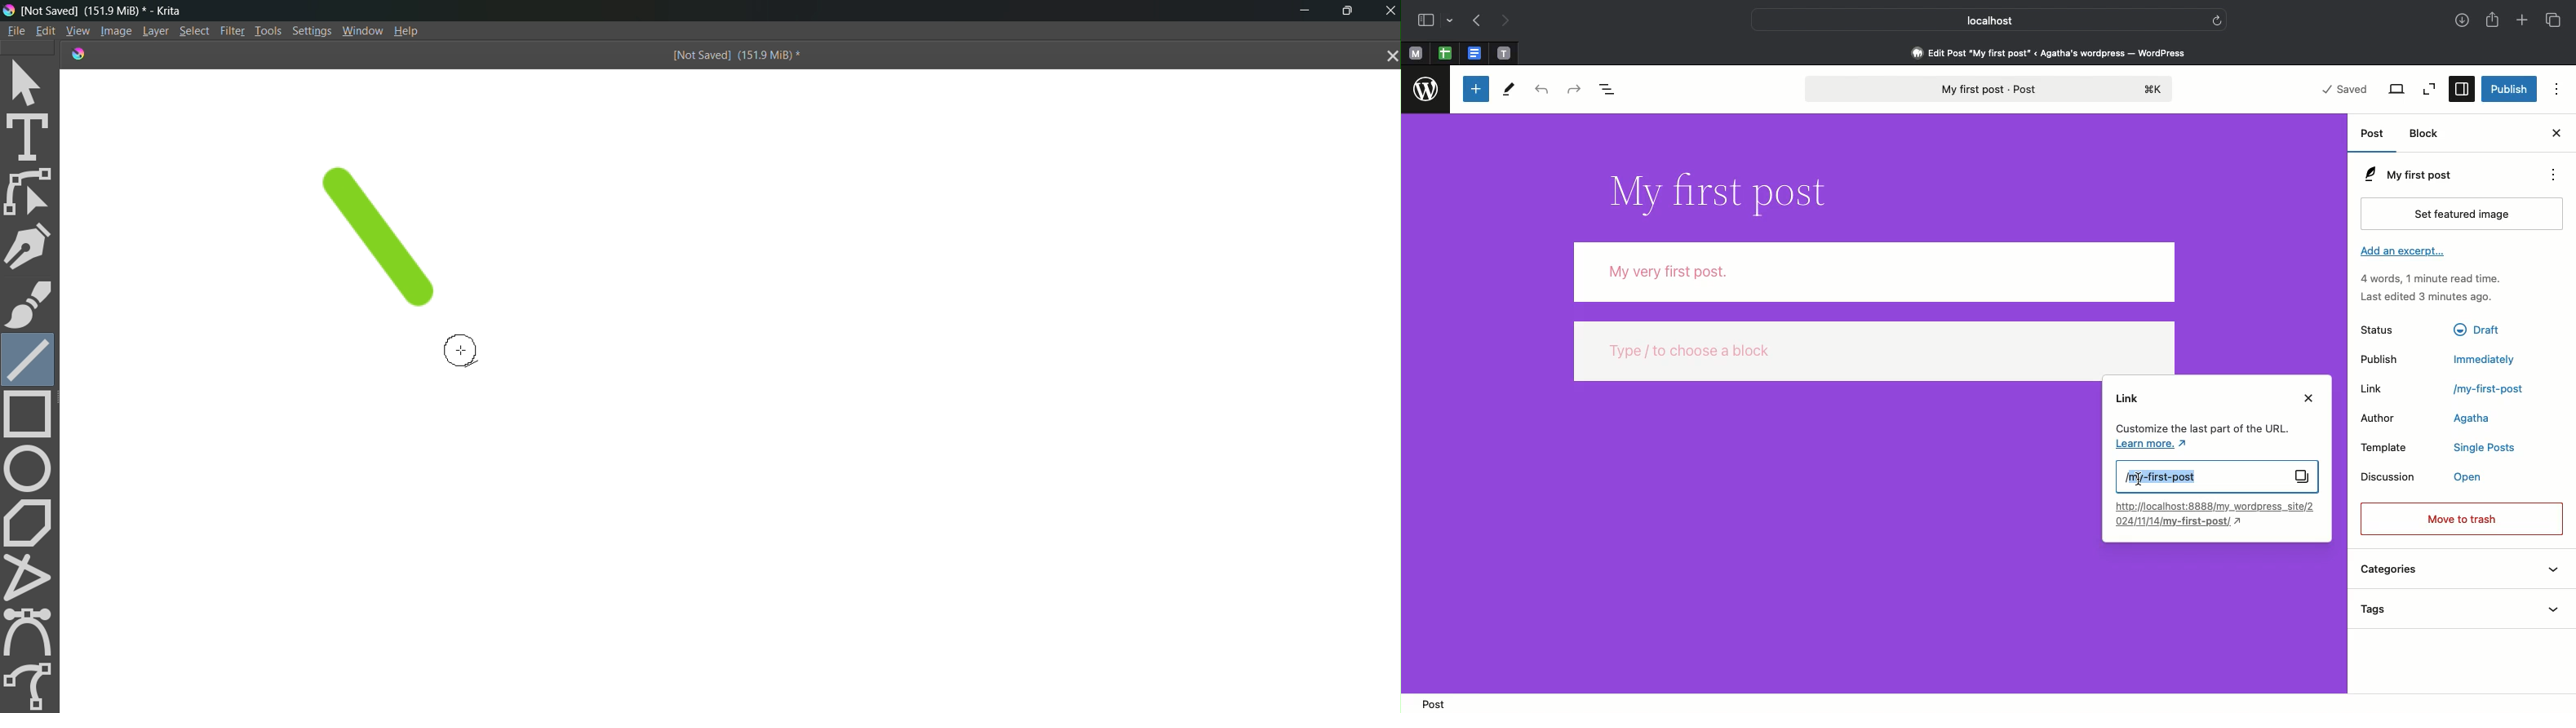 The width and height of the screenshot is (2576, 728). I want to click on Draft, so click(2481, 330).